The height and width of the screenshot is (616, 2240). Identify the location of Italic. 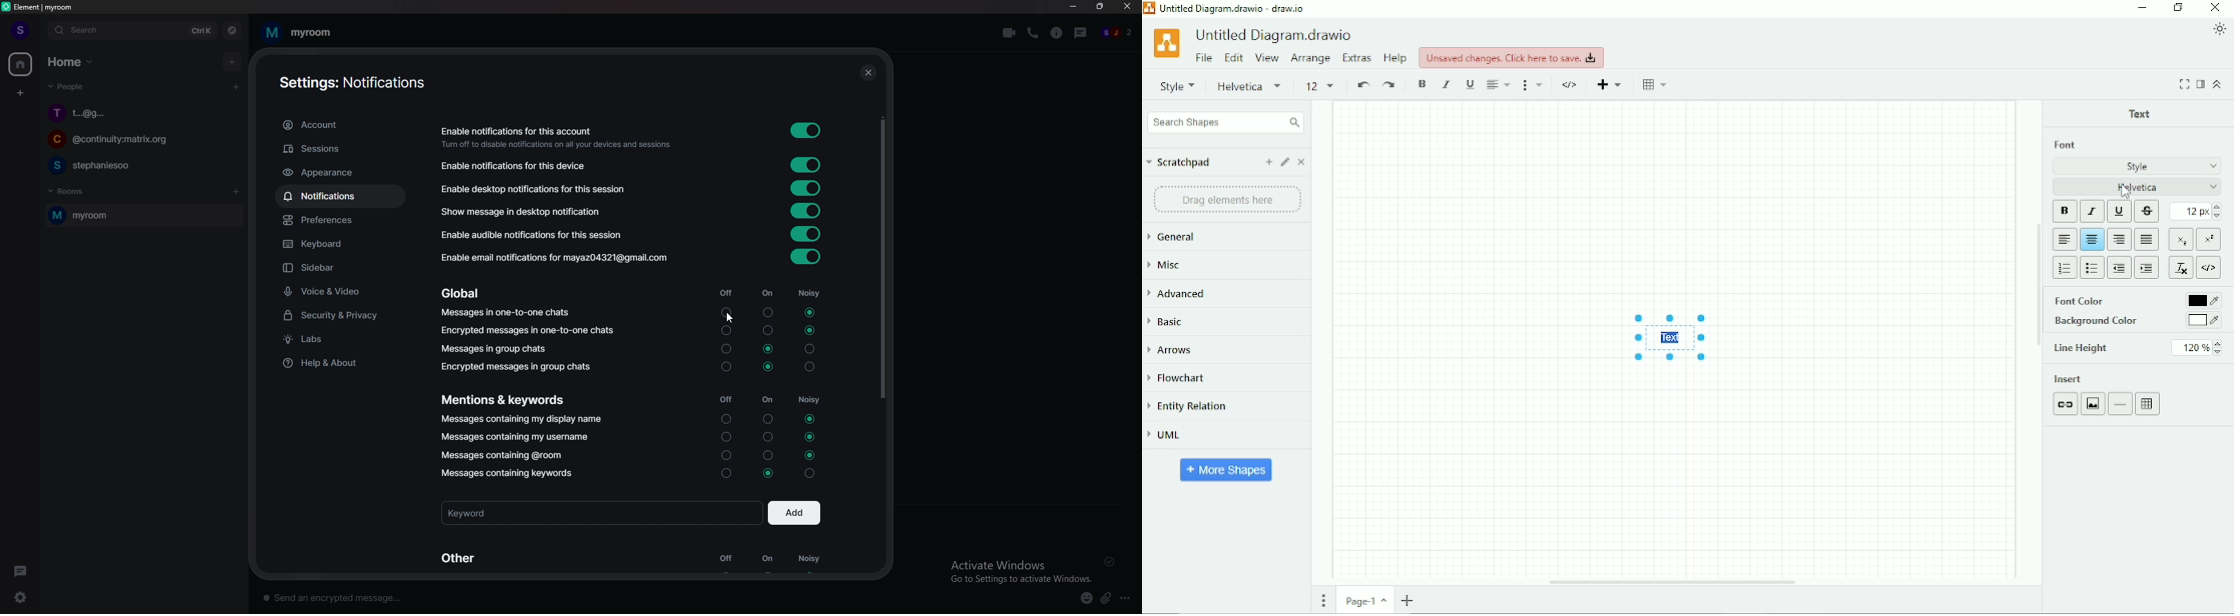
(1446, 84).